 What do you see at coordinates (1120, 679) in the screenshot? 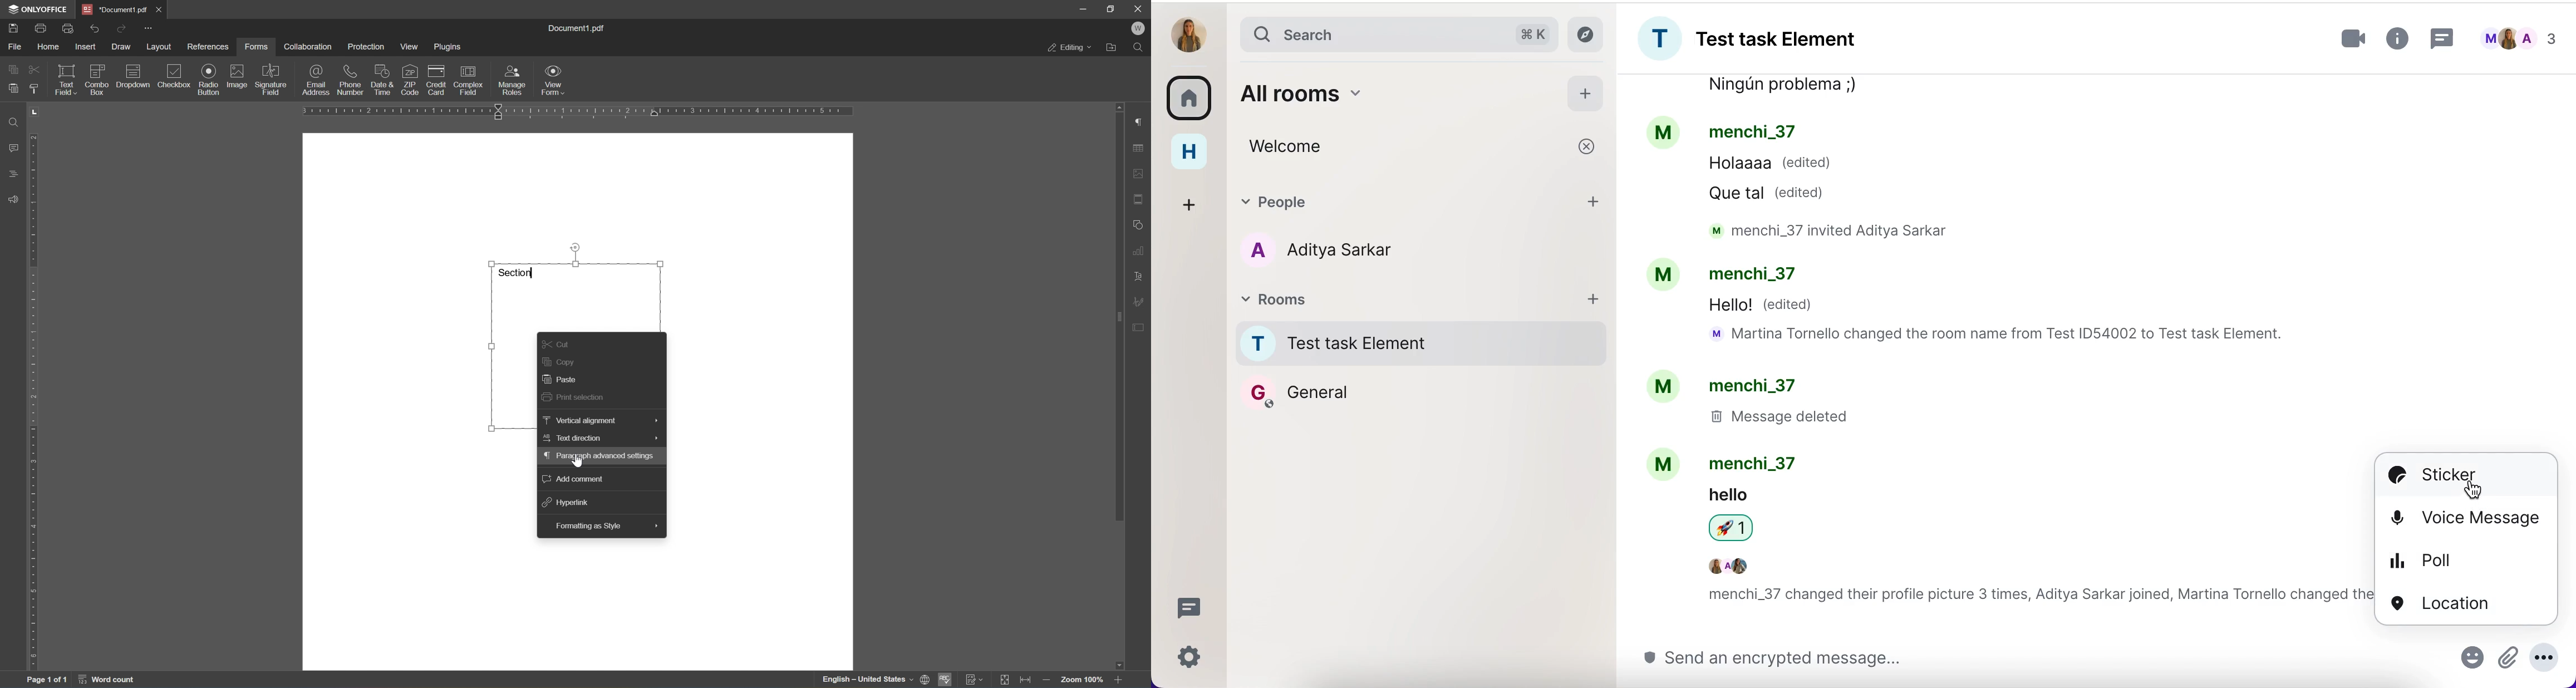
I see `zoom in` at bounding box center [1120, 679].